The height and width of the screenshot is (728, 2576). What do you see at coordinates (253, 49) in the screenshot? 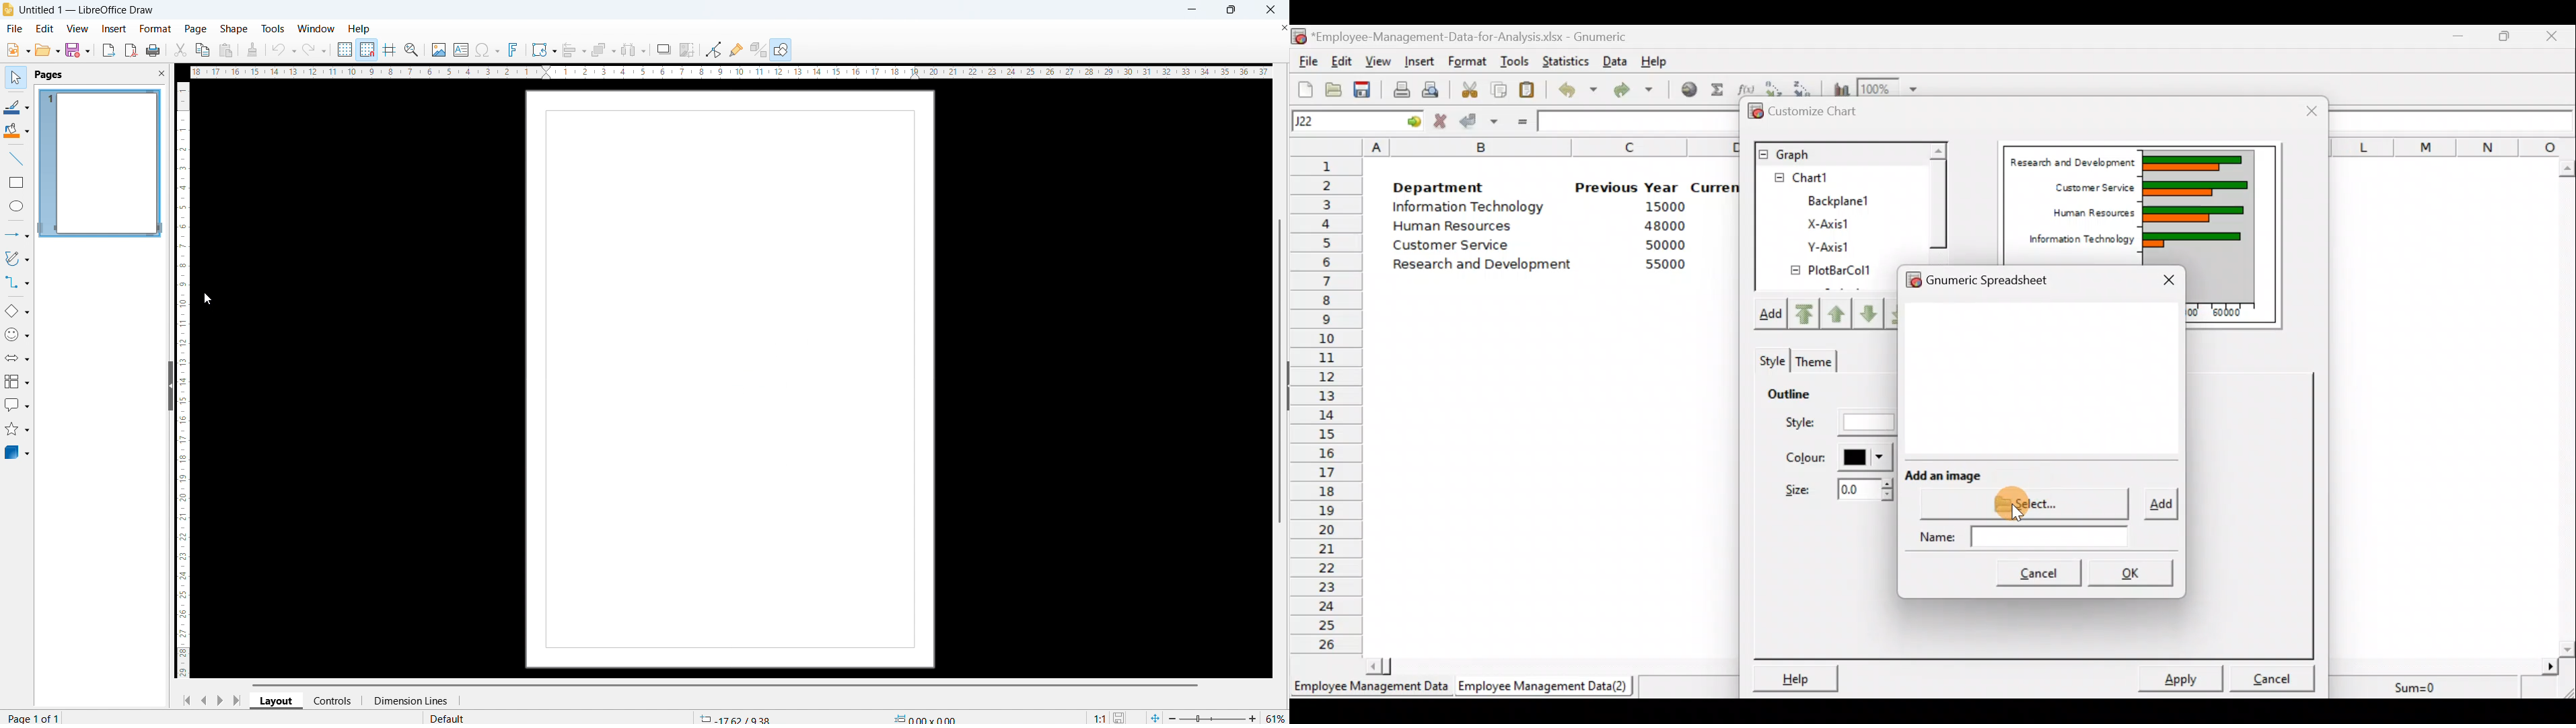
I see `clone formatting` at bounding box center [253, 49].